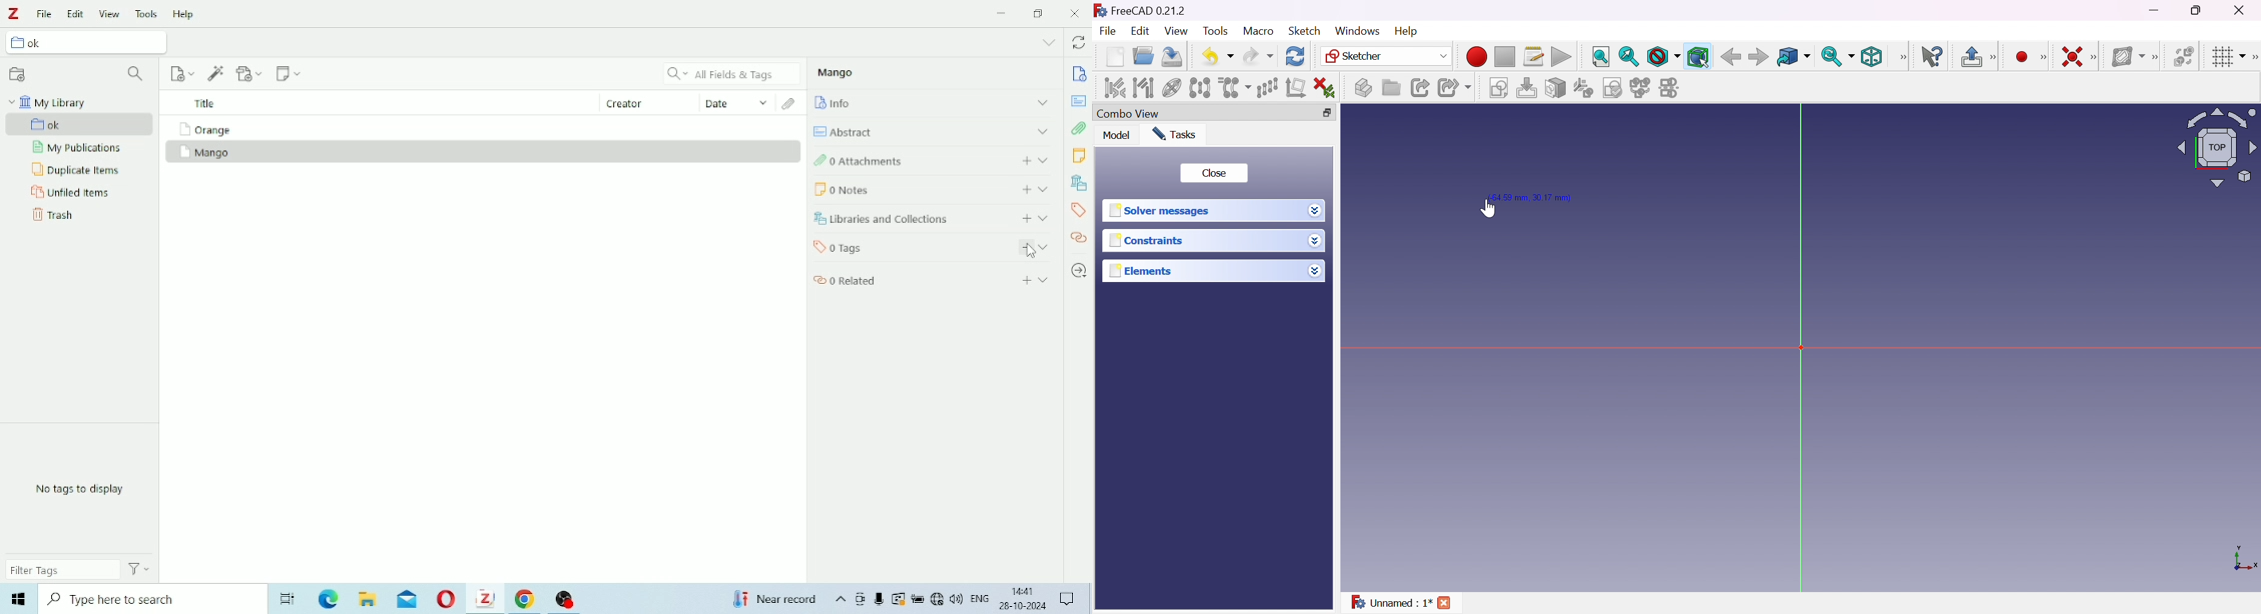  What do you see at coordinates (56, 214) in the screenshot?
I see `Trash` at bounding box center [56, 214].